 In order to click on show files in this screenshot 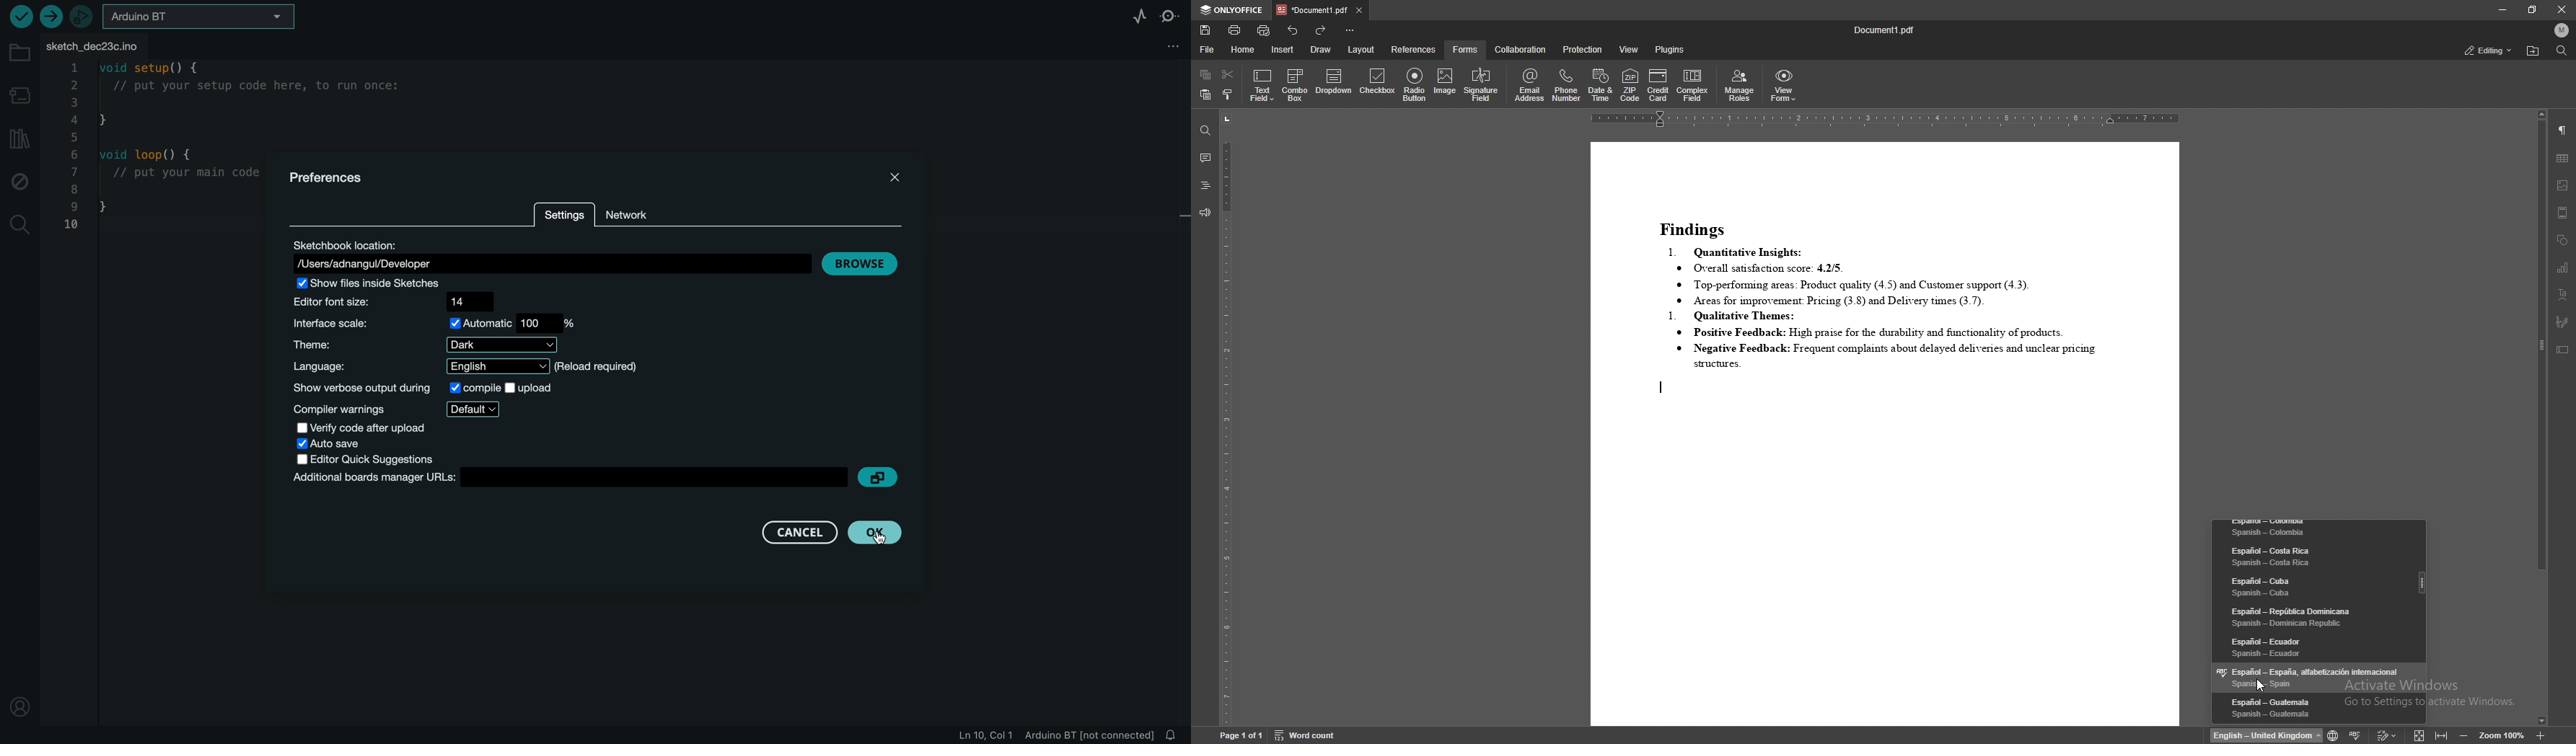, I will do `click(392, 285)`.